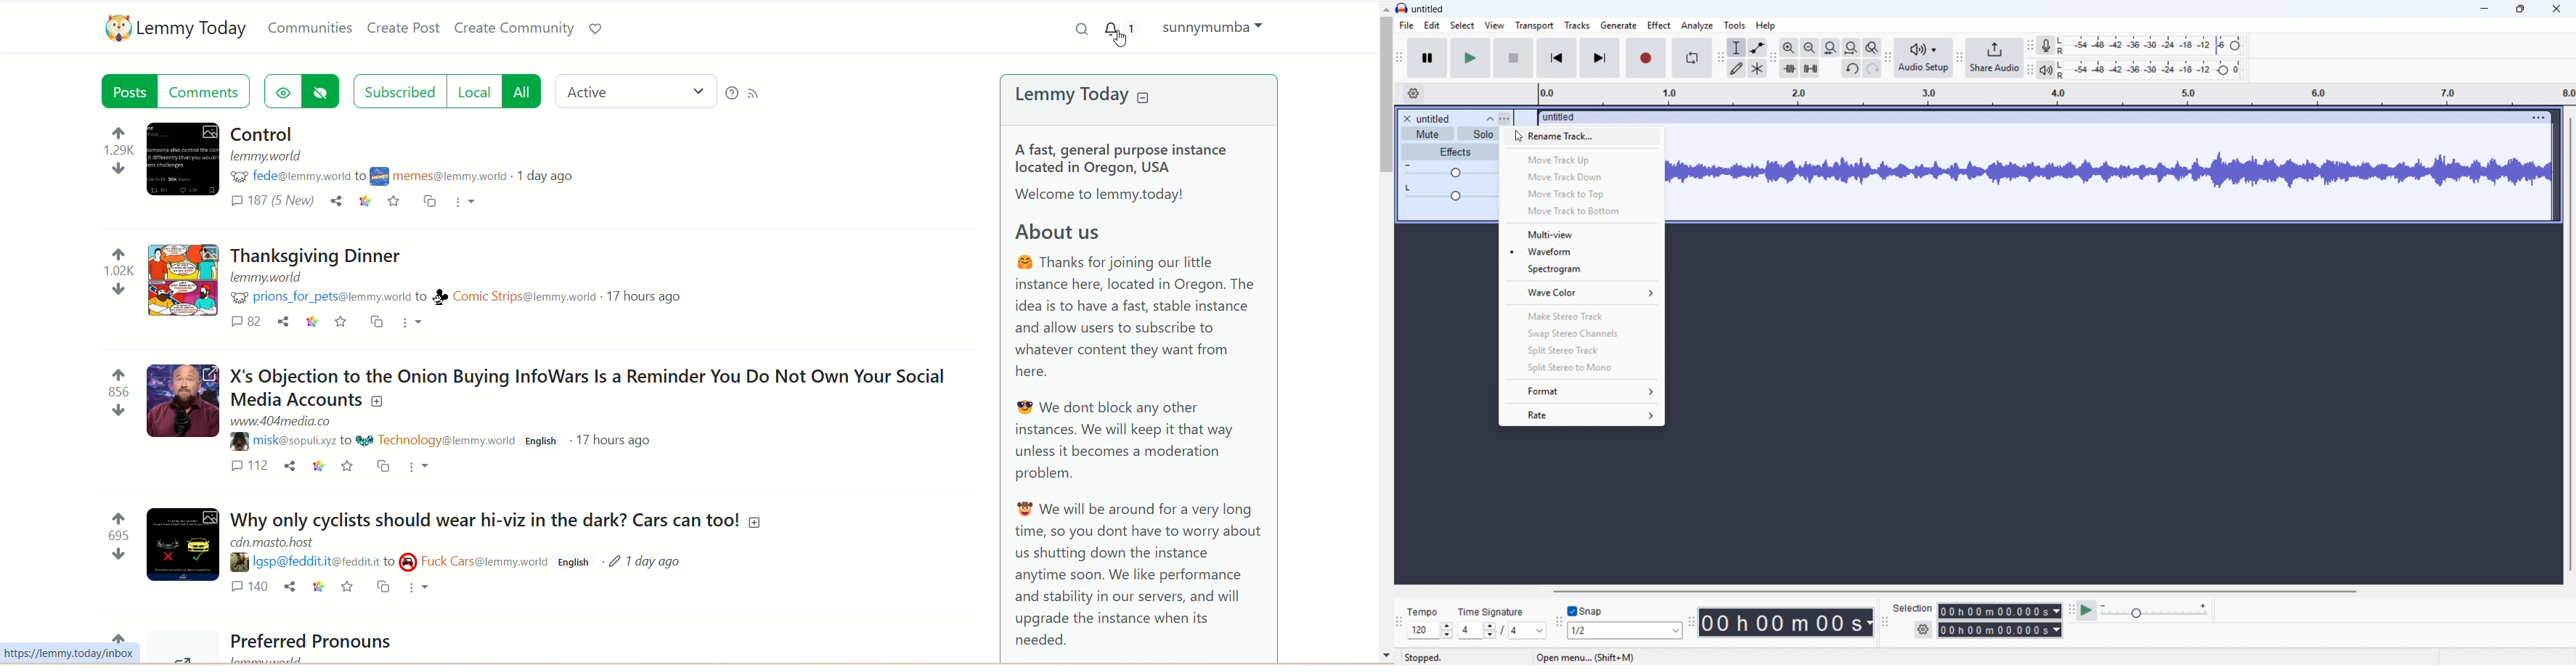 Image resolution: width=2576 pixels, height=672 pixels. I want to click on Share audio toolbar , so click(1959, 59).